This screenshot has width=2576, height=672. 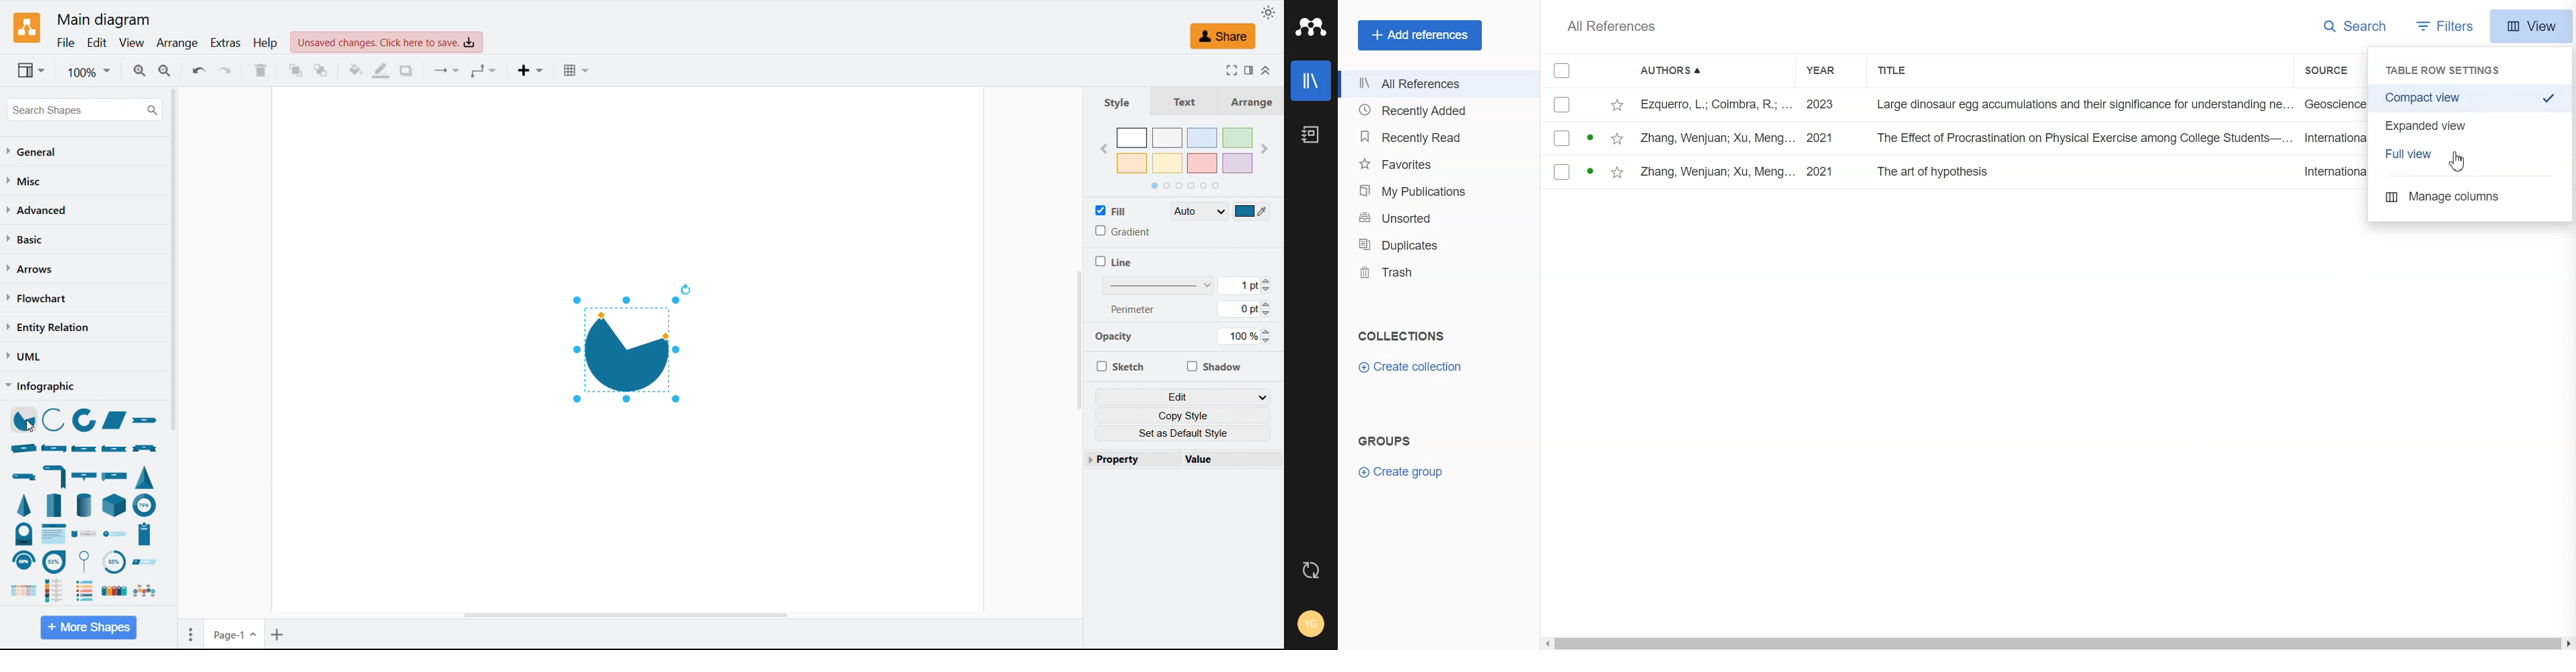 What do you see at coordinates (23, 562) in the screenshot?
I see `bending arch` at bounding box center [23, 562].